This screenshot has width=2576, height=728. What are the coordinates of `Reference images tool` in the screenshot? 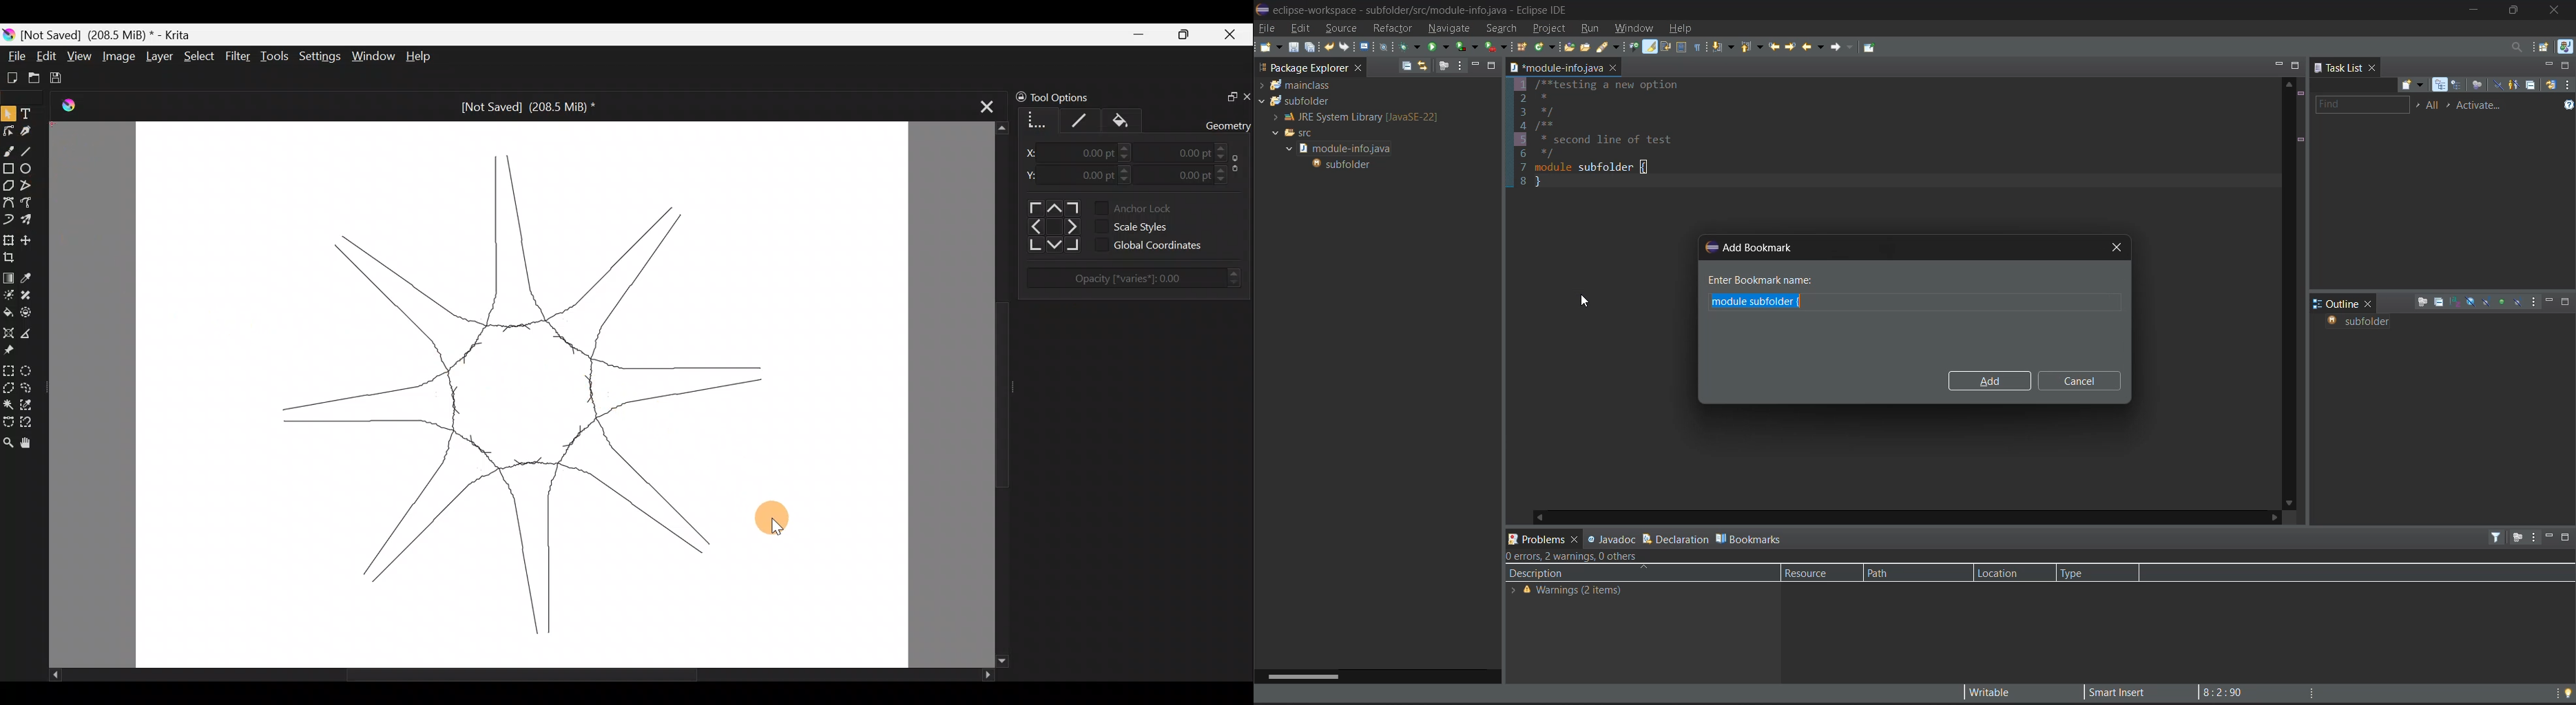 It's located at (18, 349).